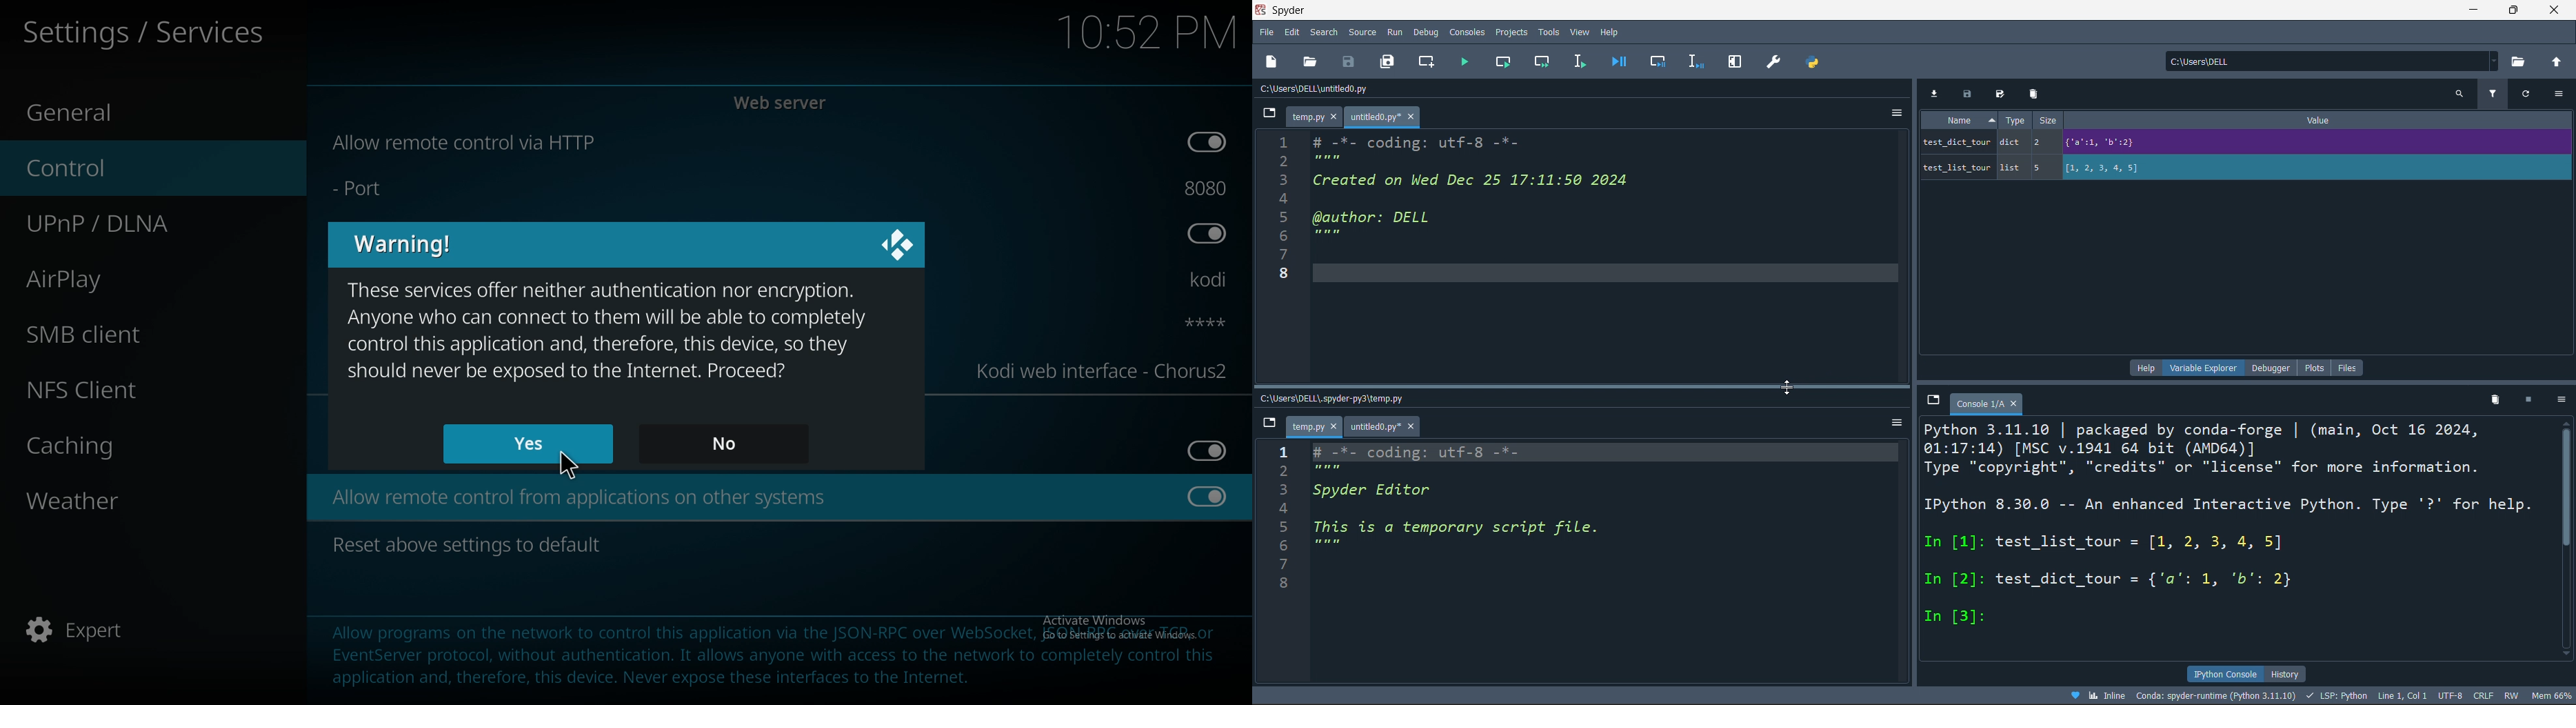 The width and height of the screenshot is (2576, 728). What do you see at coordinates (582, 497) in the screenshot?
I see `allow remote control from apps on other systems` at bounding box center [582, 497].